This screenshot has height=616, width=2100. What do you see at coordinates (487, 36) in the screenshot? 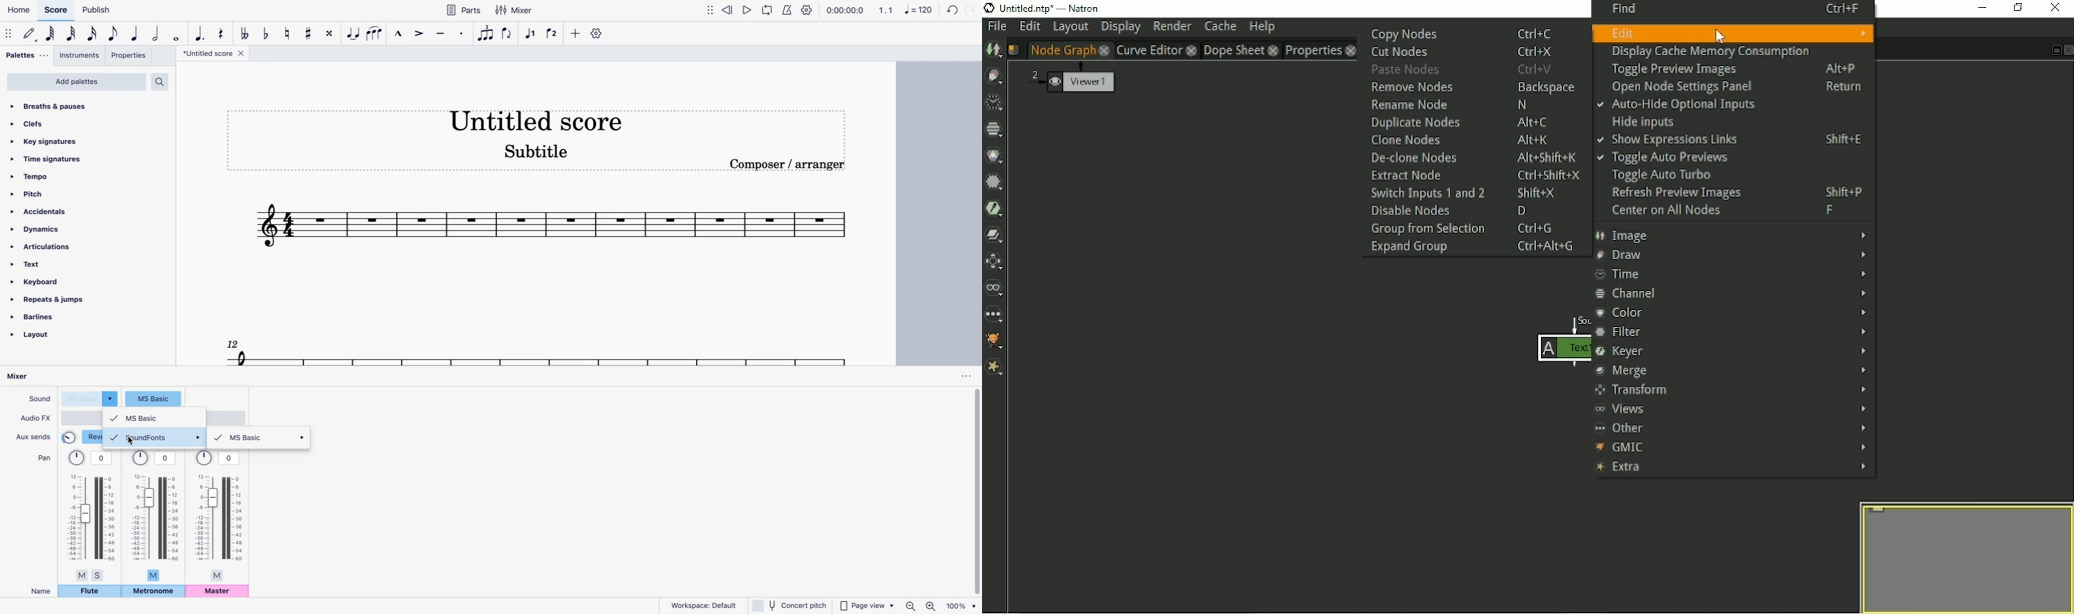
I see `tuplet` at bounding box center [487, 36].